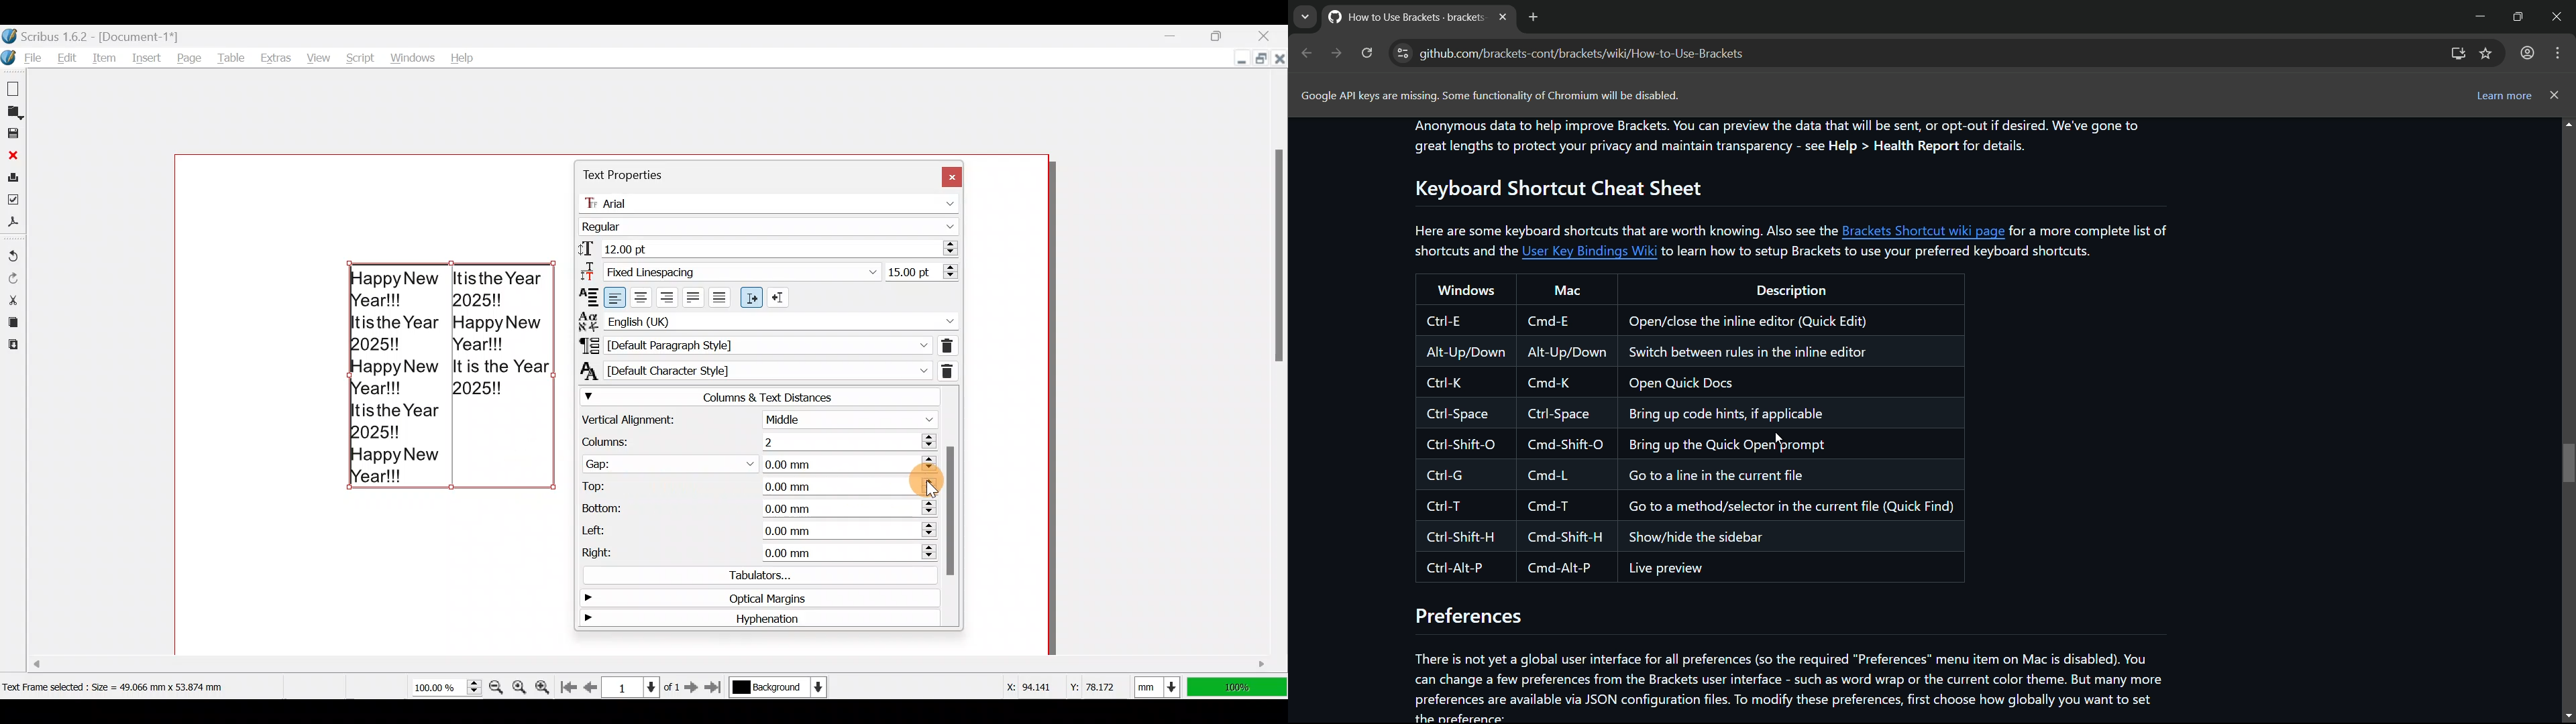  What do you see at coordinates (15, 225) in the screenshot?
I see `Save as PDF` at bounding box center [15, 225].